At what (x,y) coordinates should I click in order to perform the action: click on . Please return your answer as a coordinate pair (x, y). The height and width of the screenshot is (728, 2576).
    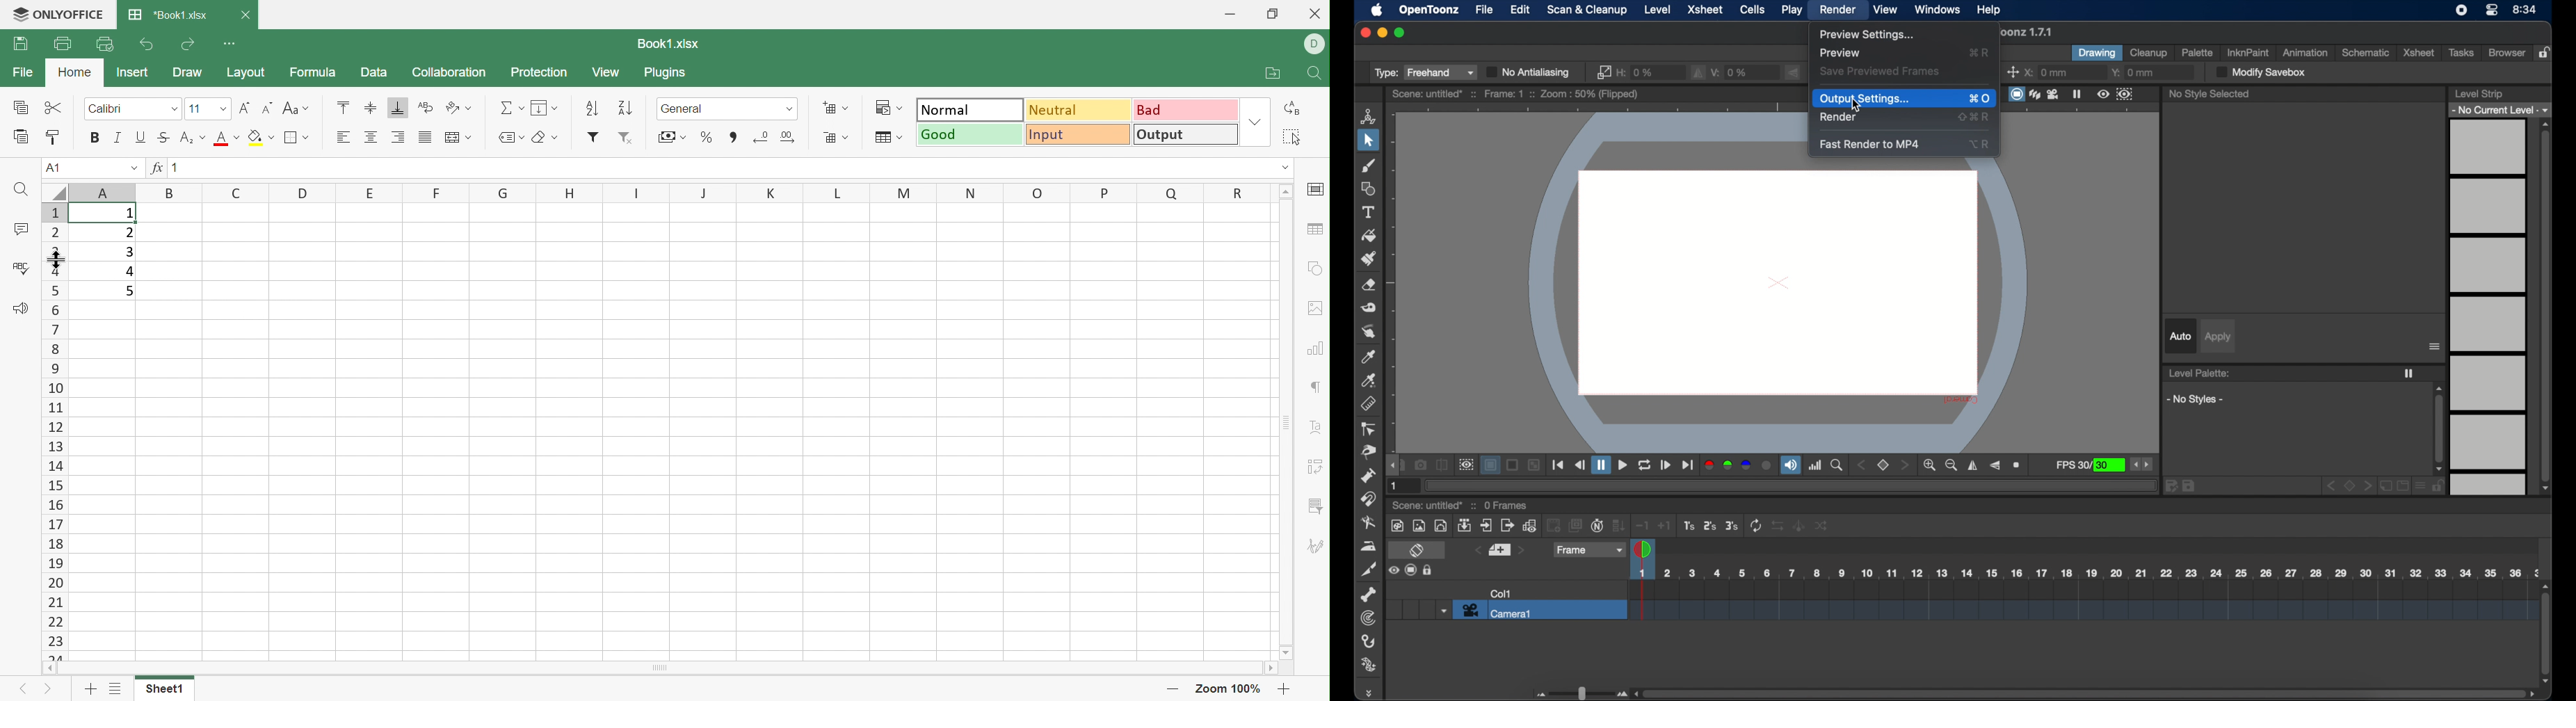
    Looking at the image, I should click on (1535, 465).